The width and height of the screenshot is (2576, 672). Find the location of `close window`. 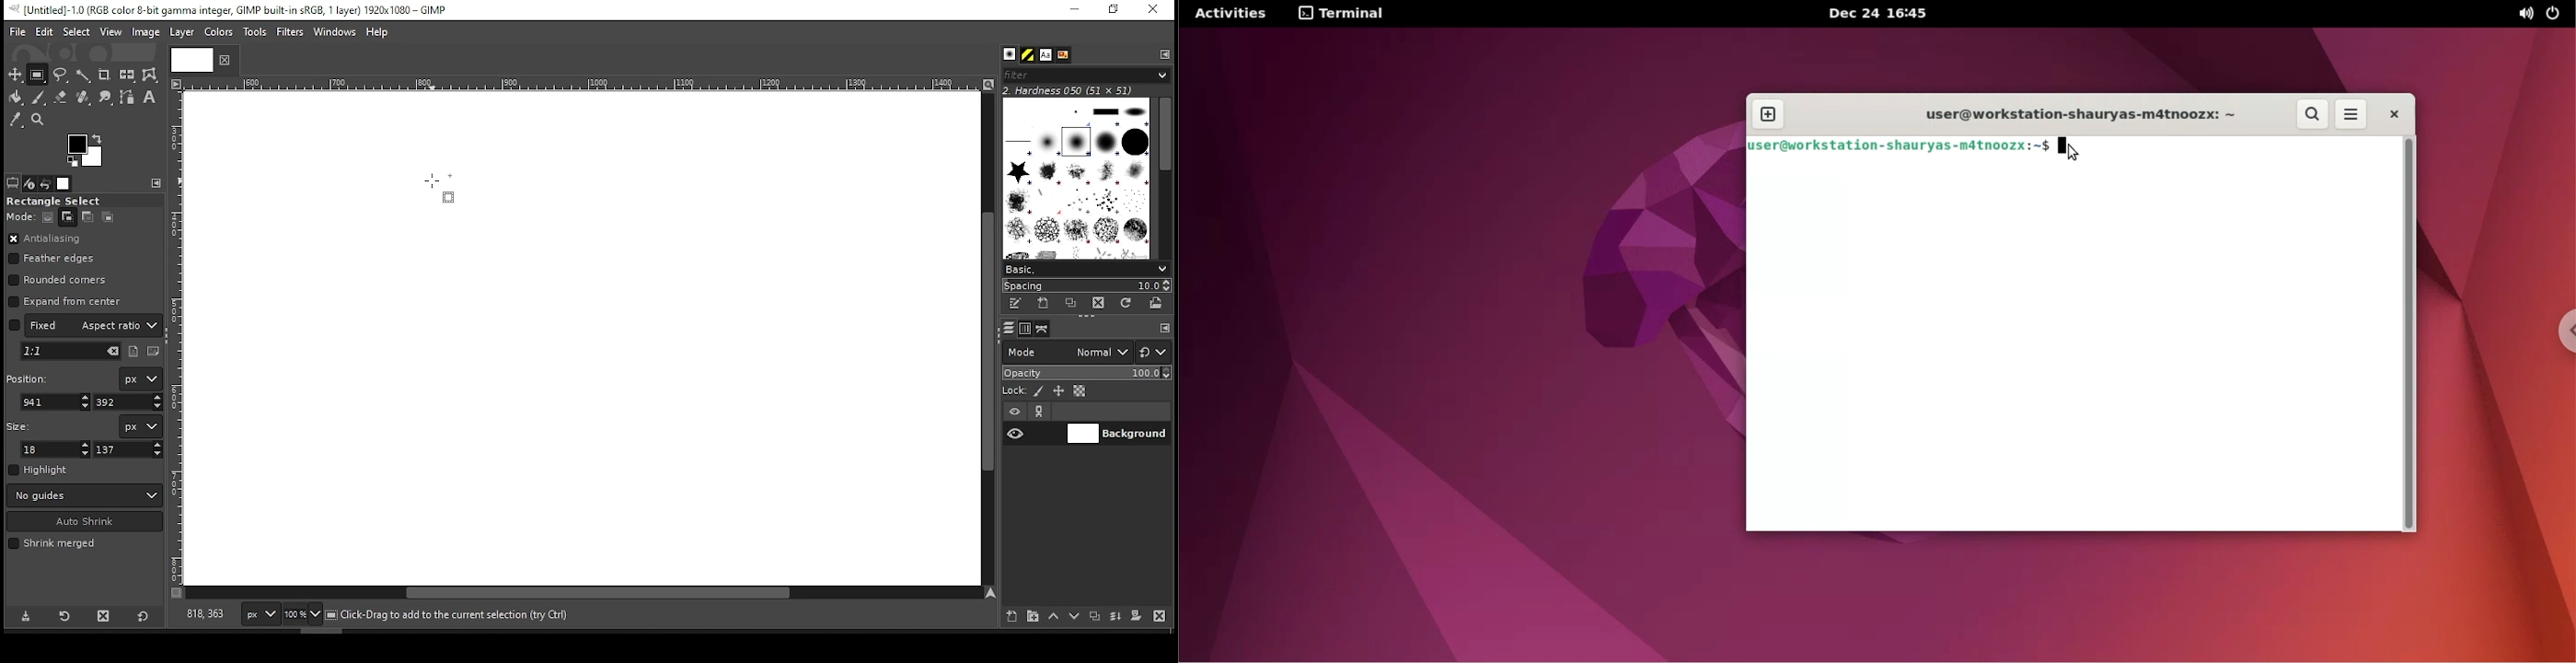

close window is located at coordinates (1152, 10).